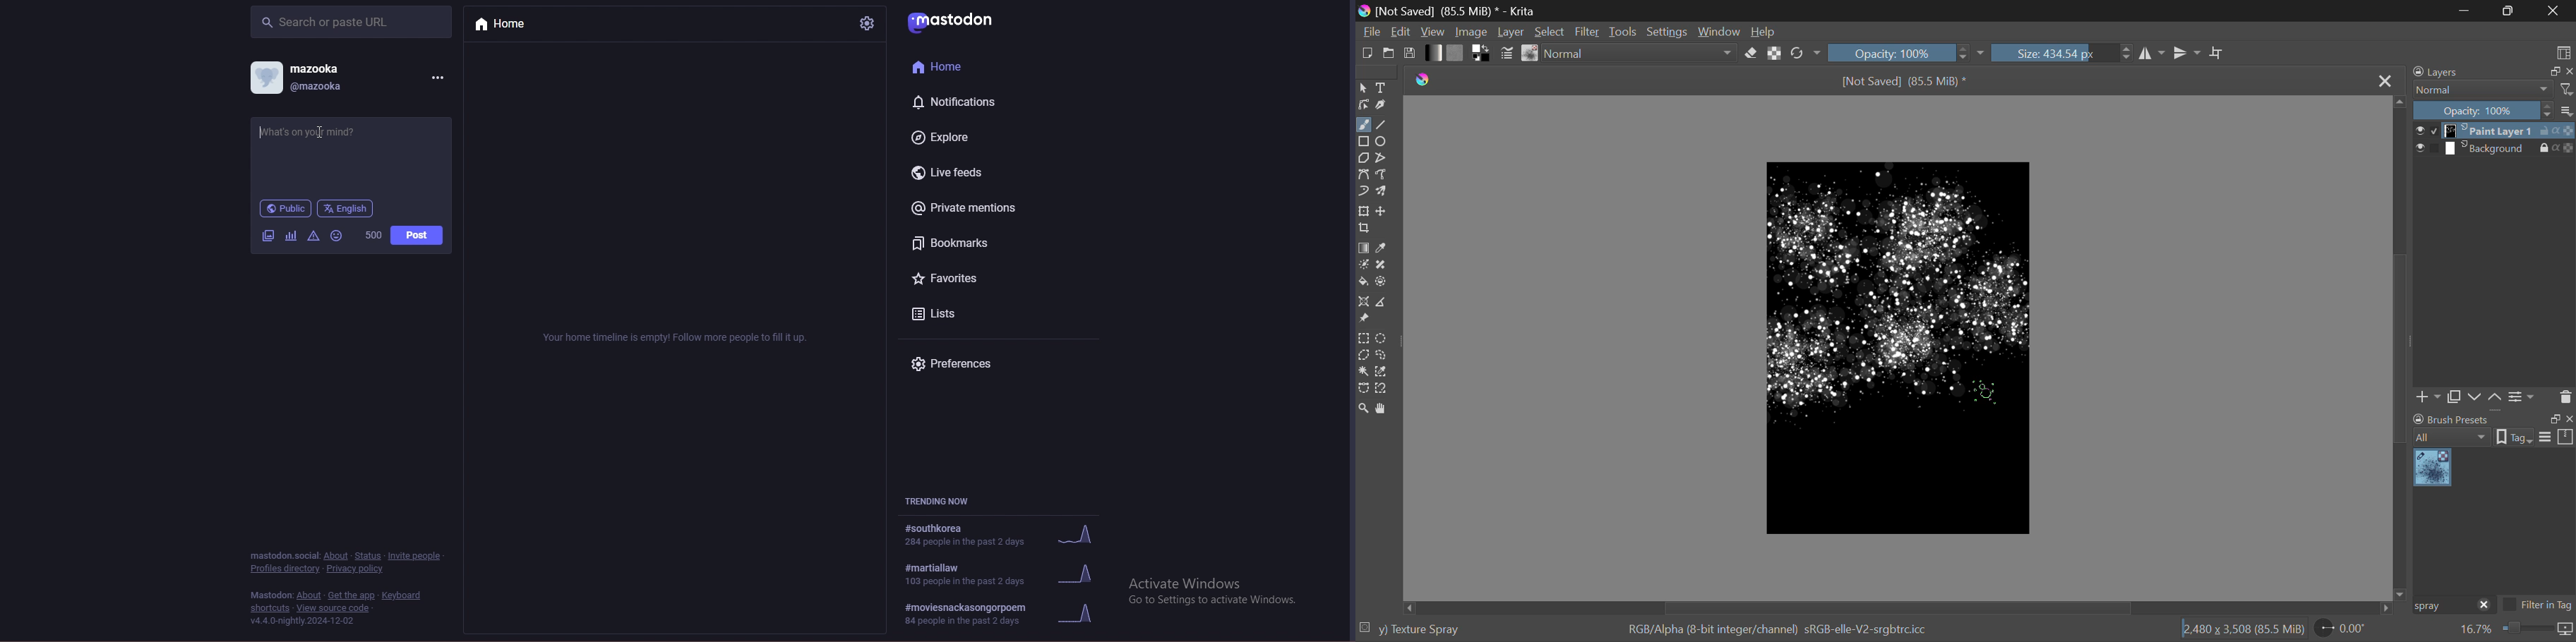 The image size is (2576, 644). Describe the element at coordinates (1408, 52) in the screenshot. I see `Save` at that location.